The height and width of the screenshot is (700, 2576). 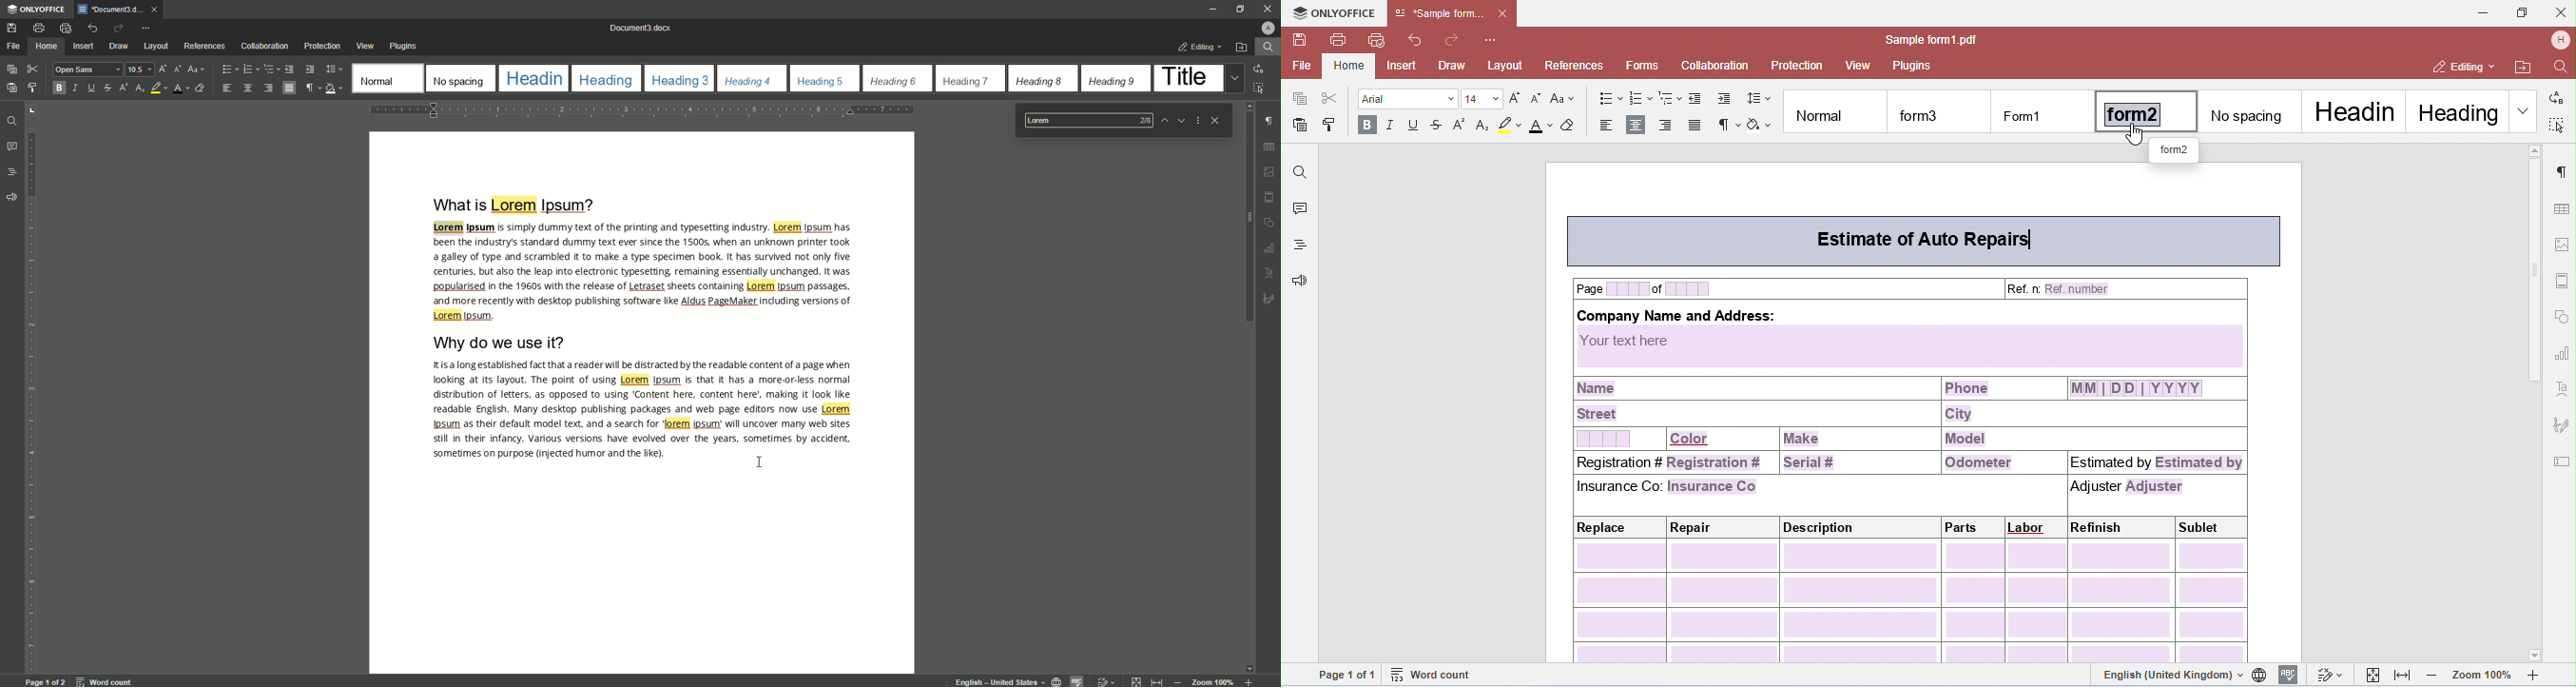 I want to click on Protection, so click(x=322, y=46).